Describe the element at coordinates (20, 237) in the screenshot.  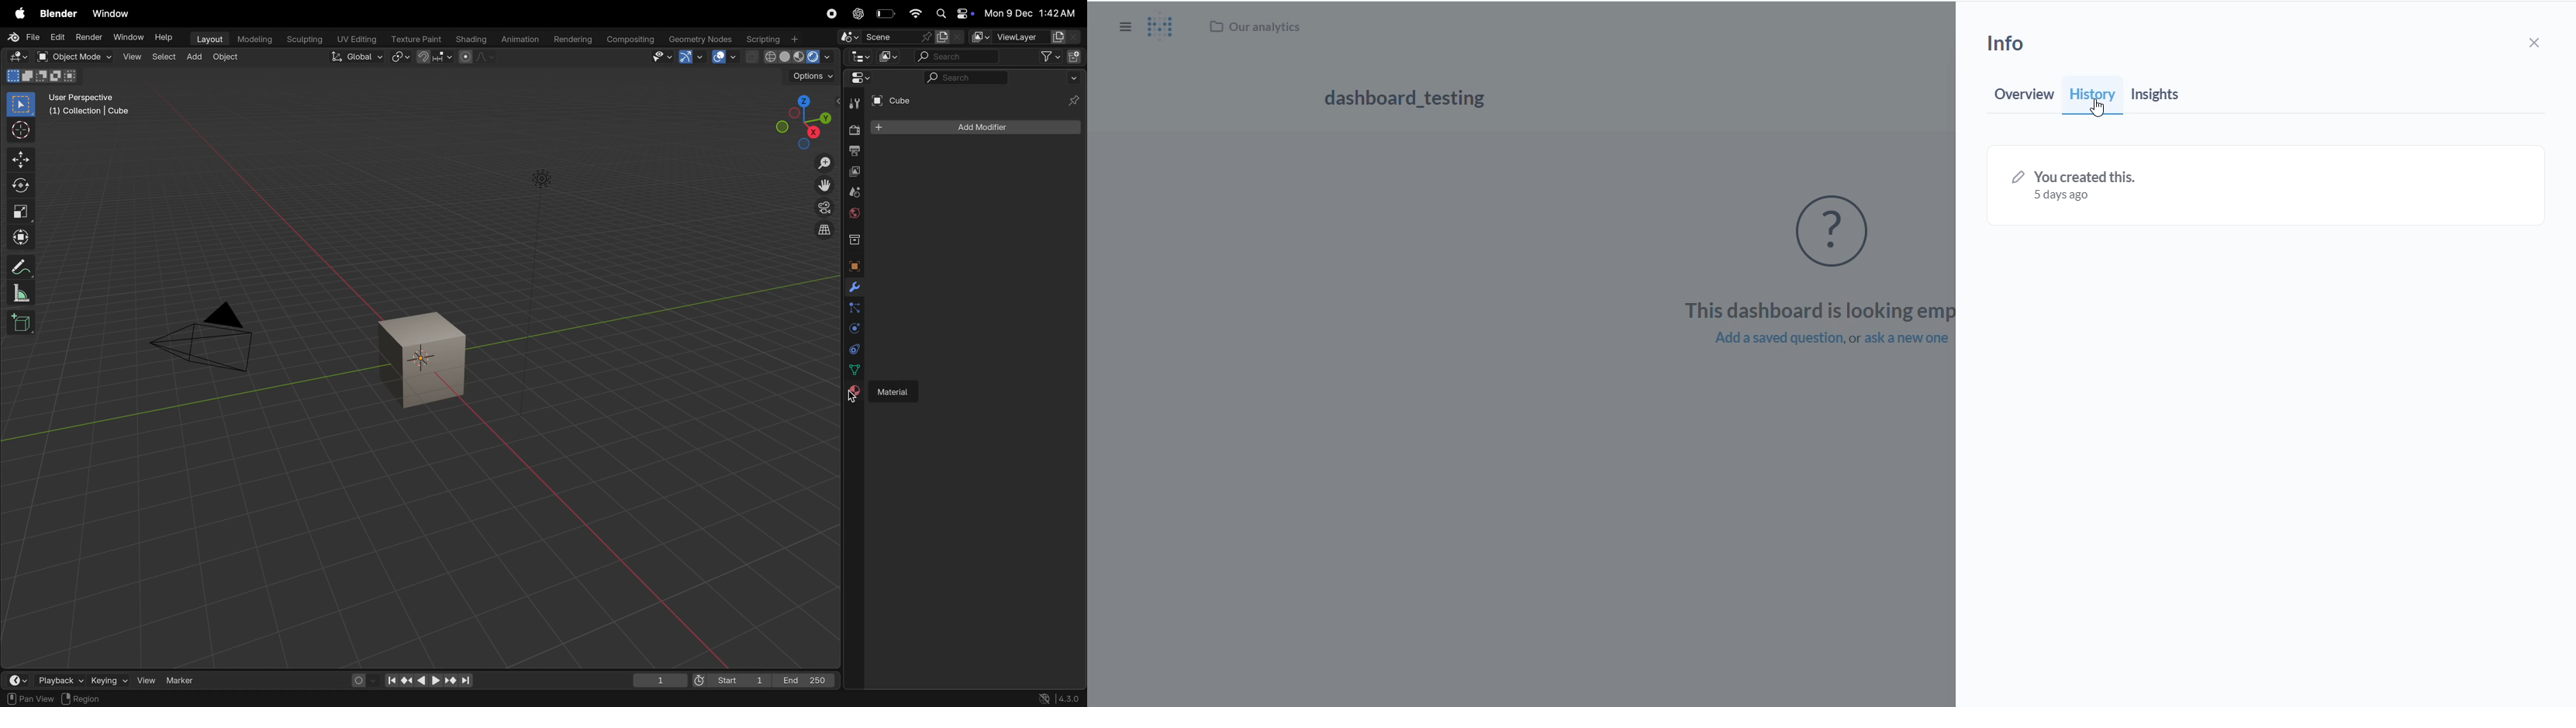
I see `transform` at that location.